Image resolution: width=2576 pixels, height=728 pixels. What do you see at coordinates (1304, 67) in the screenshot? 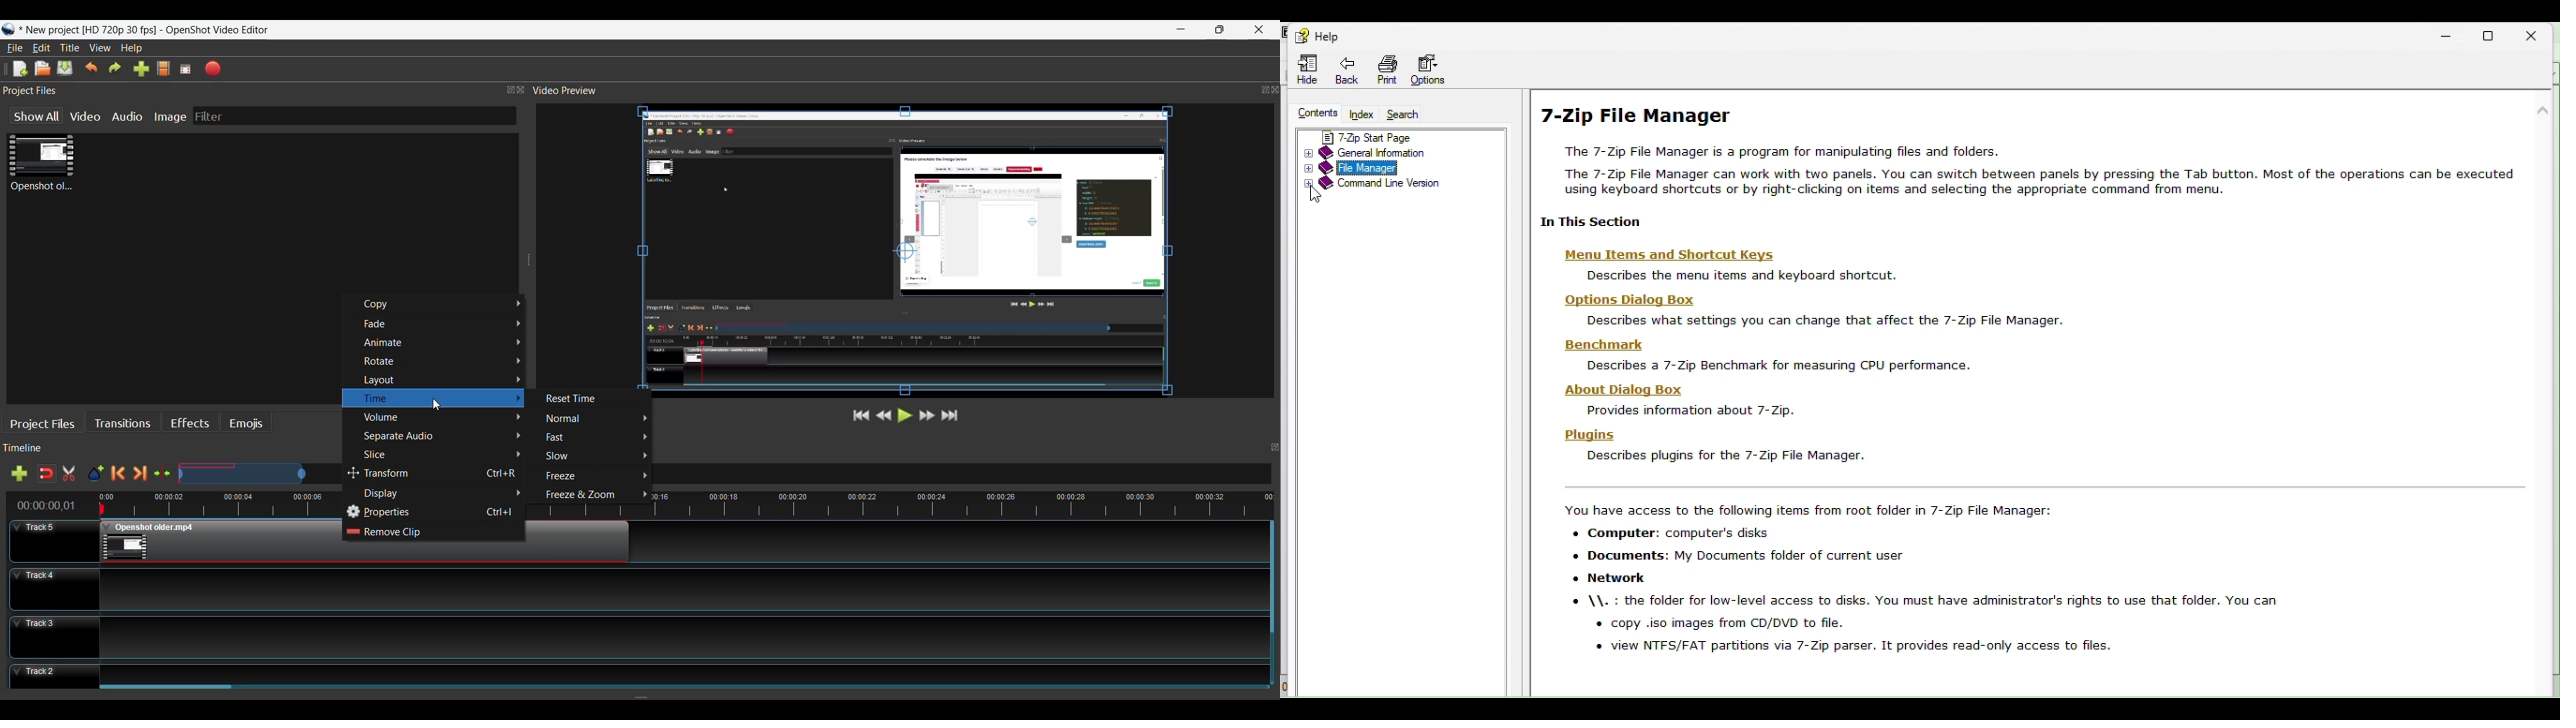
I see `Hide` at bounding box center [1304, 67].